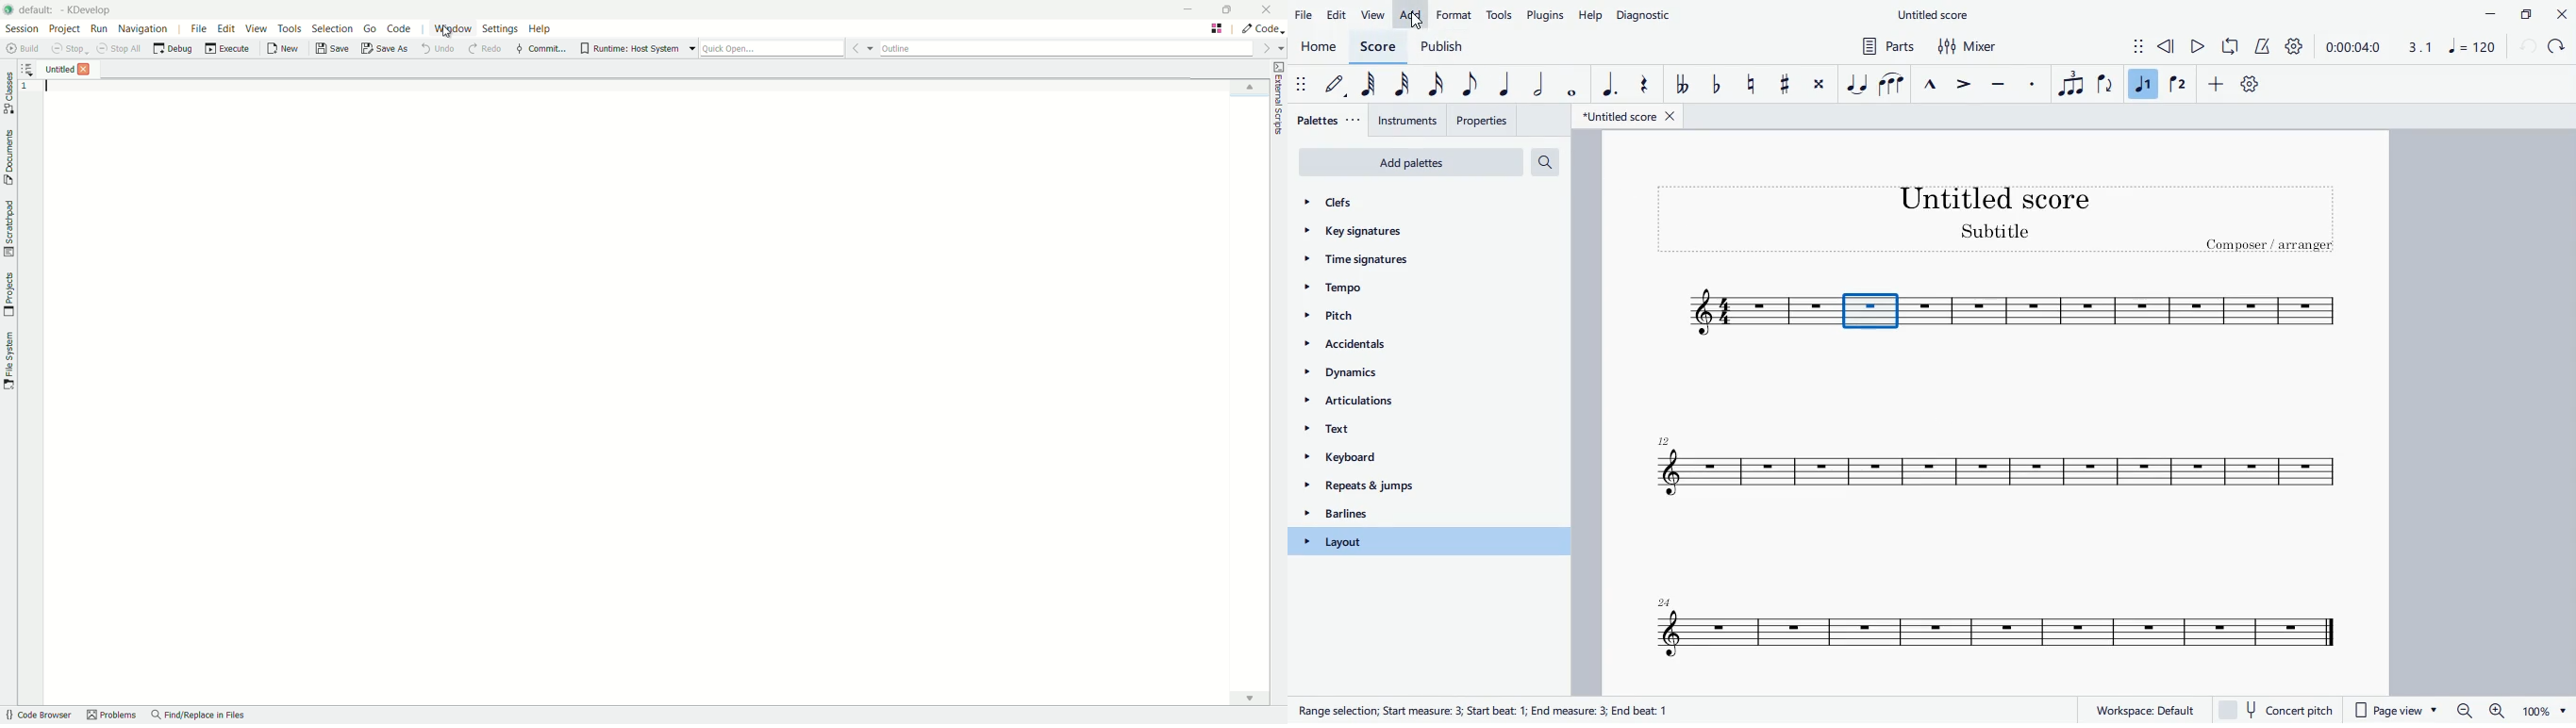  Describe the element at coordinates (1546, 15) in the screenshot. I see `plugins` at that location.